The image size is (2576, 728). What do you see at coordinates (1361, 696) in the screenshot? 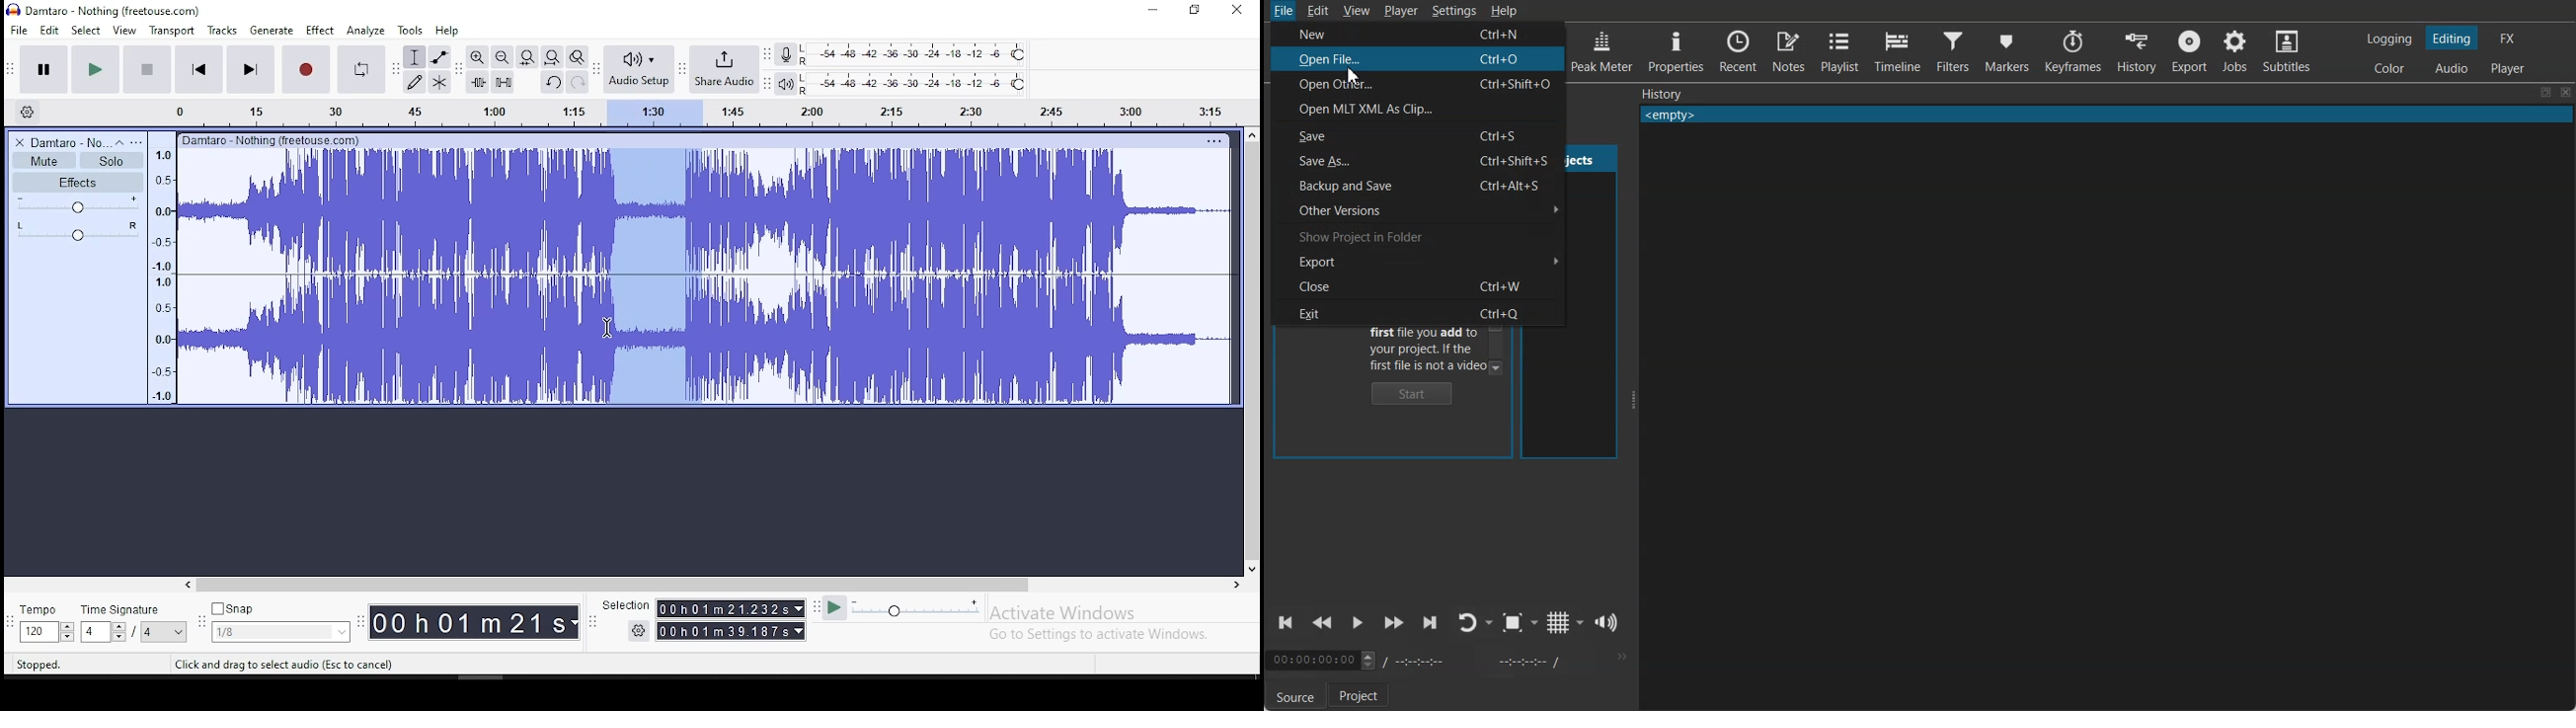
I see `Project` at bounding box center [1361, 696].